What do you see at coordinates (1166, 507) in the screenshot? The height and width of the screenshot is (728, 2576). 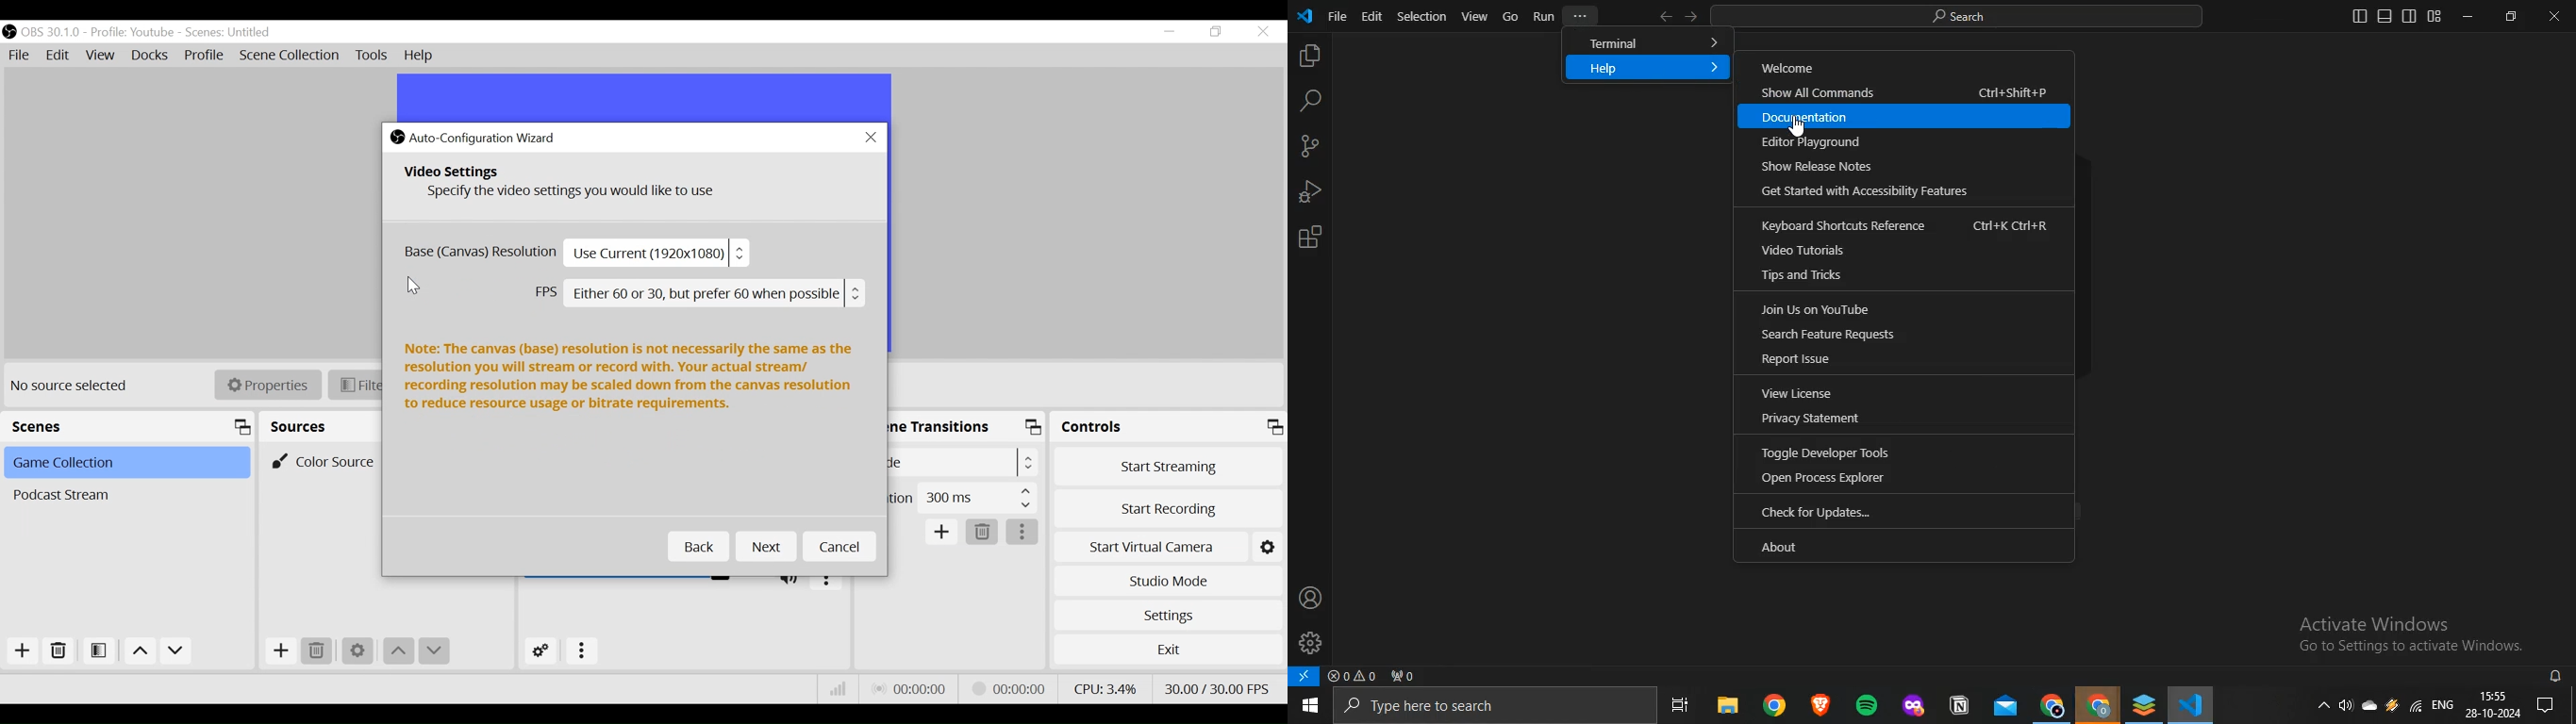 I see `Start Recording` at bounding box center [1166, 507].